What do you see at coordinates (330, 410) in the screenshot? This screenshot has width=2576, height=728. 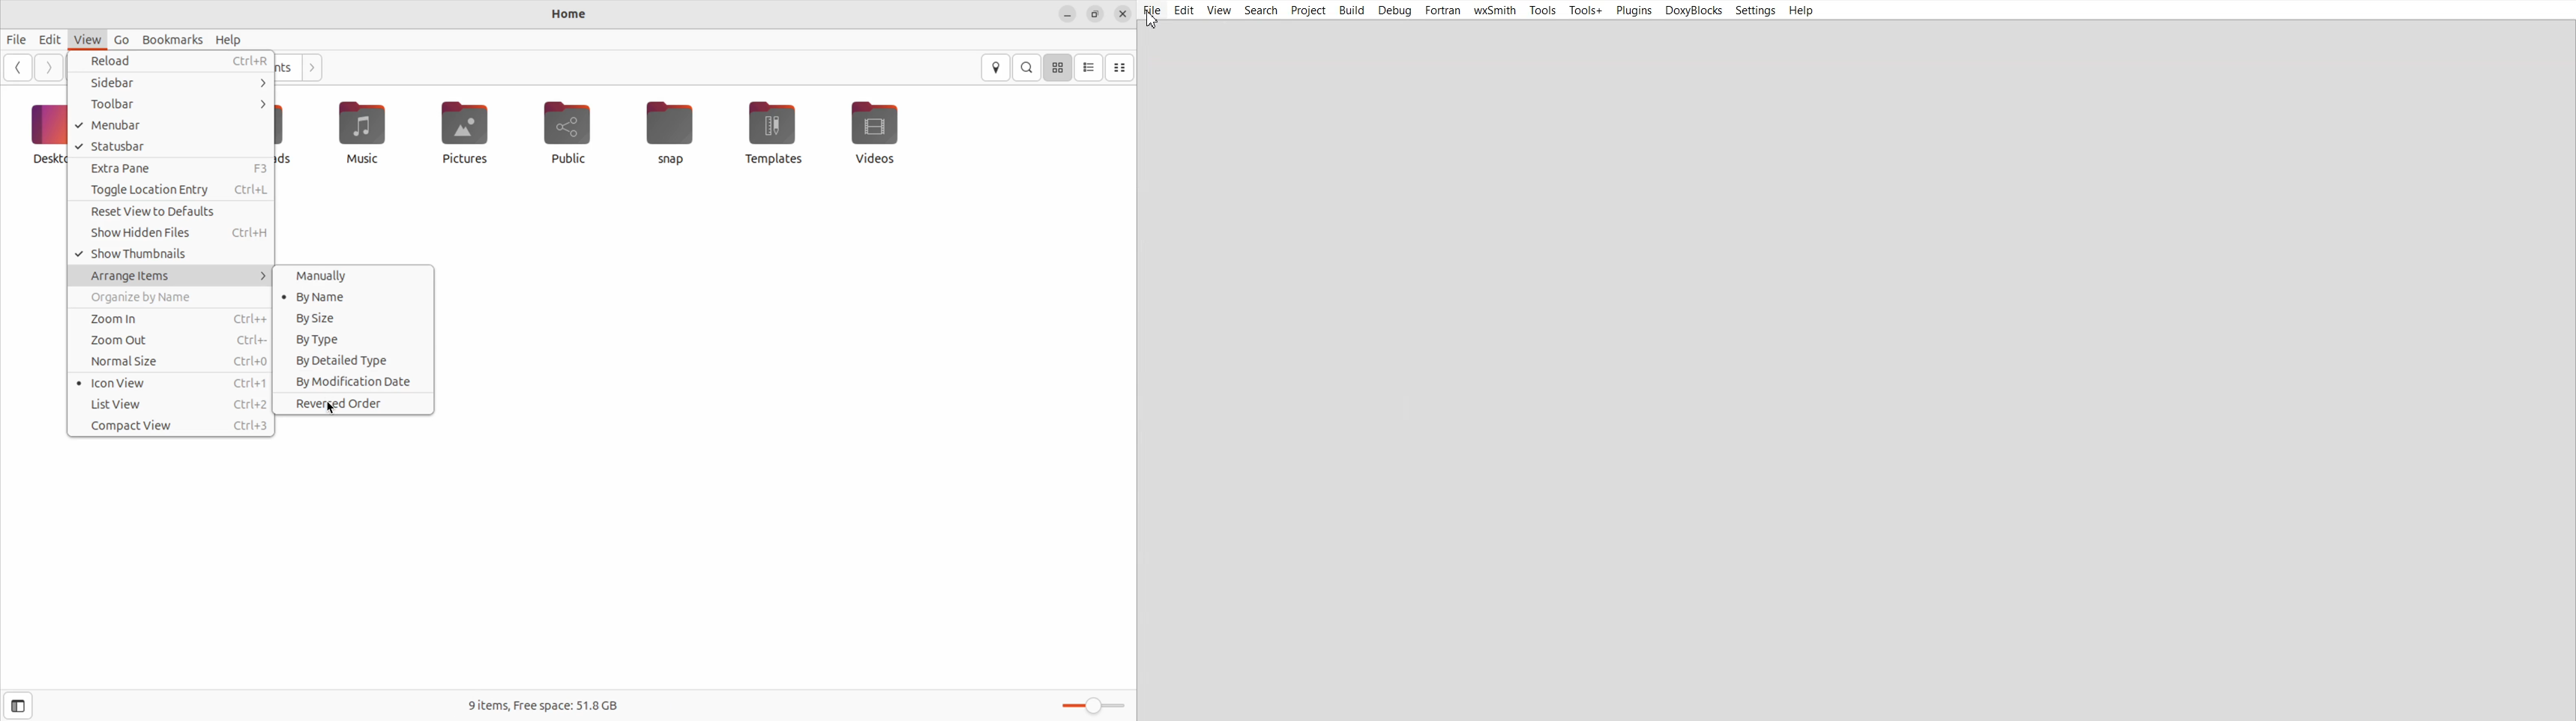 I see `cursor` at bounding box center [330, 410].